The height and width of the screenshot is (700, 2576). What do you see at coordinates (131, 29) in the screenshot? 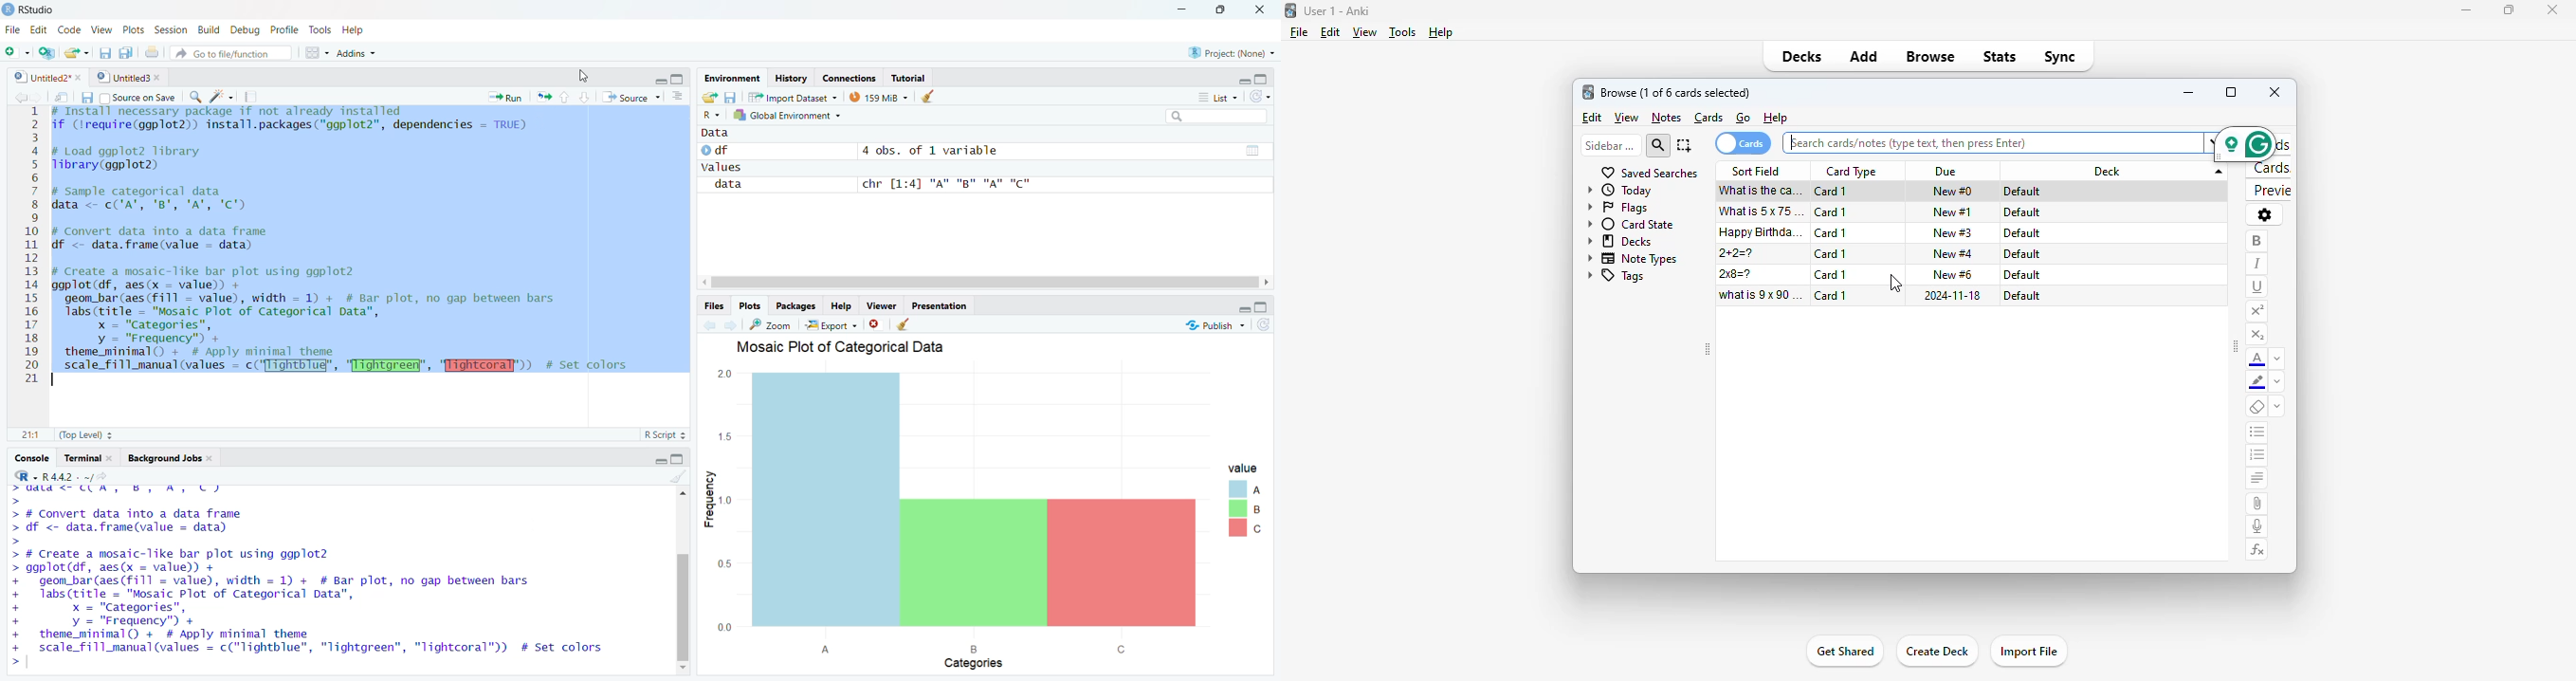
I see `Plots` at bounding box center [131, 29].